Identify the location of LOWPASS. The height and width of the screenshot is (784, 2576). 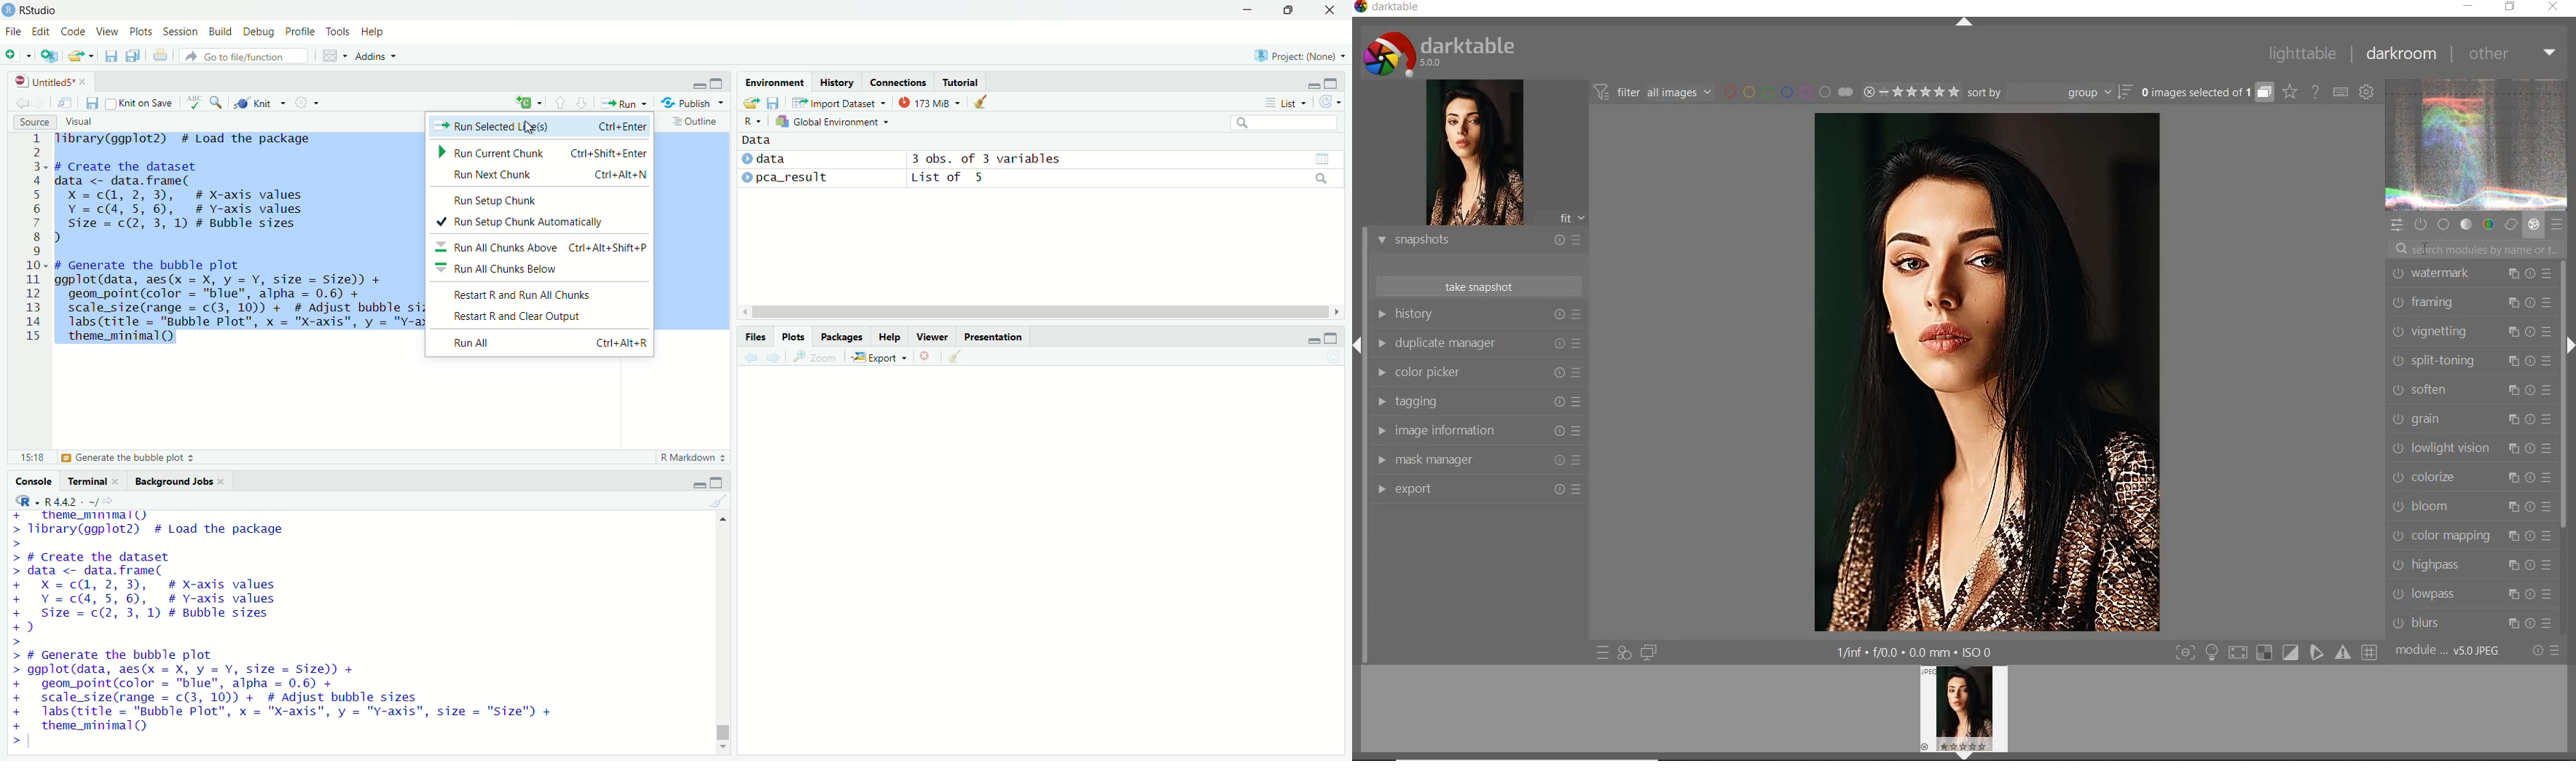
(2470, 593).